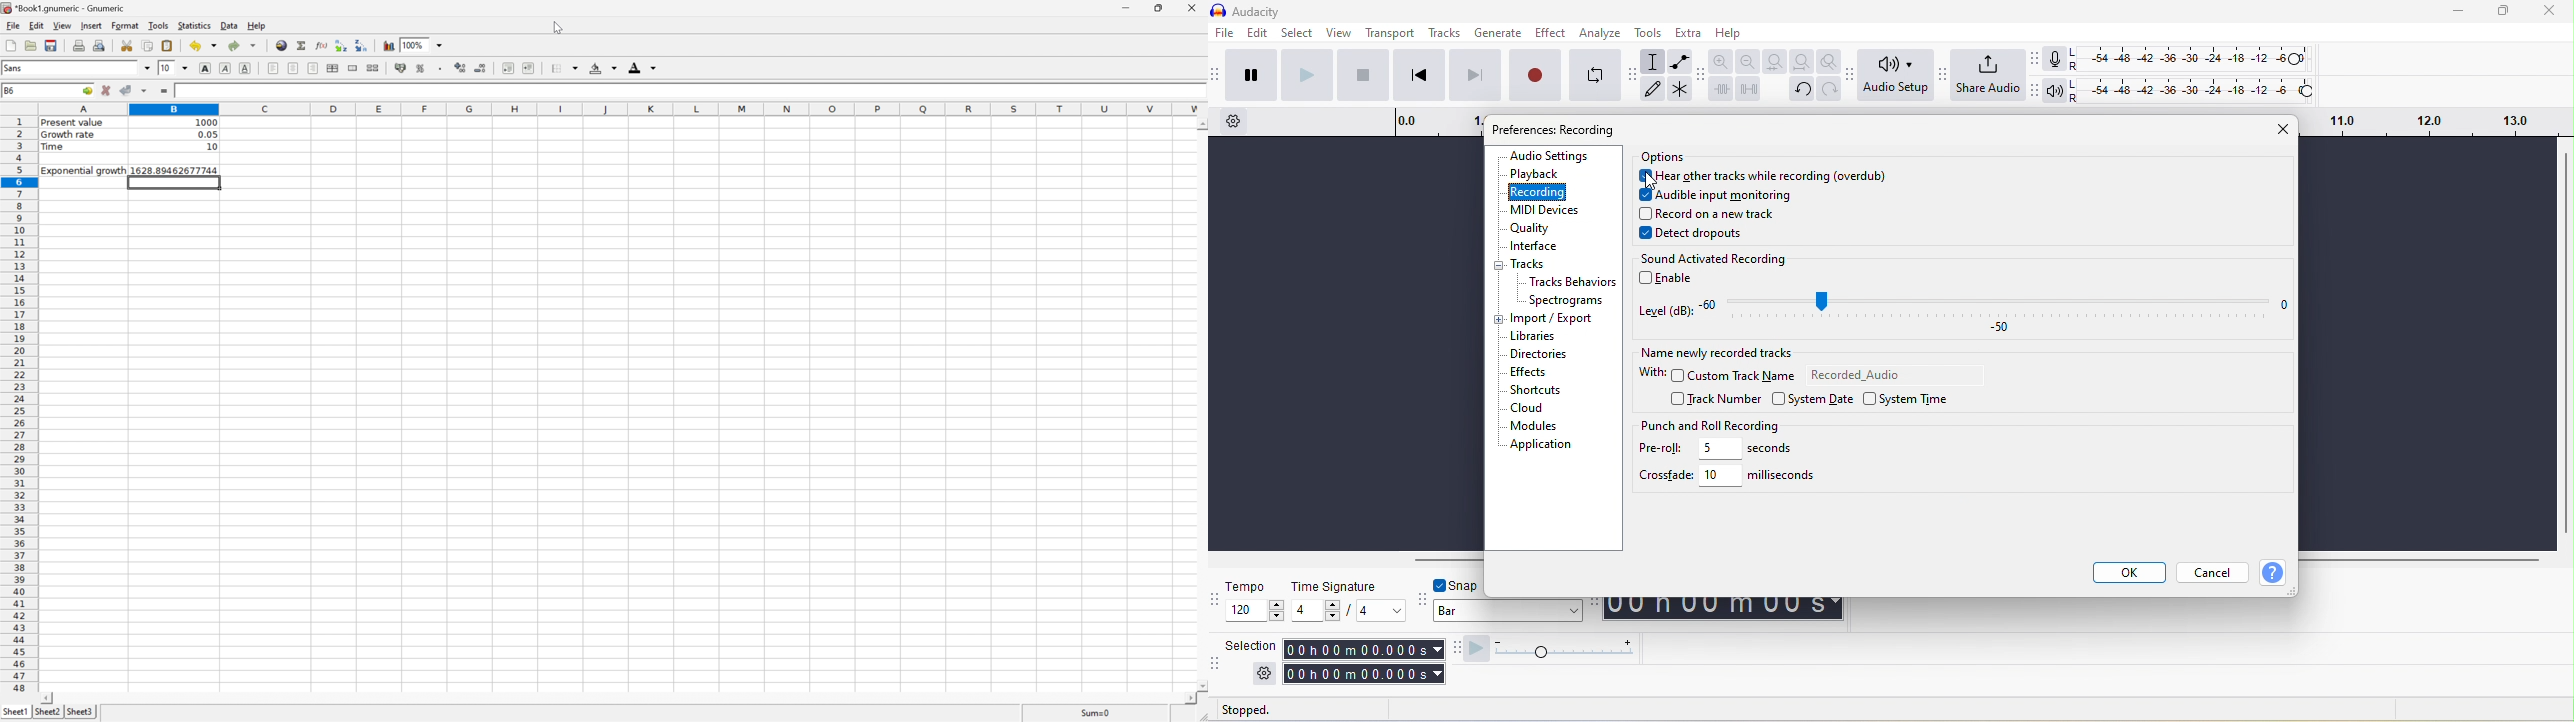  I want to click on Center horizontally across selection, so click(333, 68).